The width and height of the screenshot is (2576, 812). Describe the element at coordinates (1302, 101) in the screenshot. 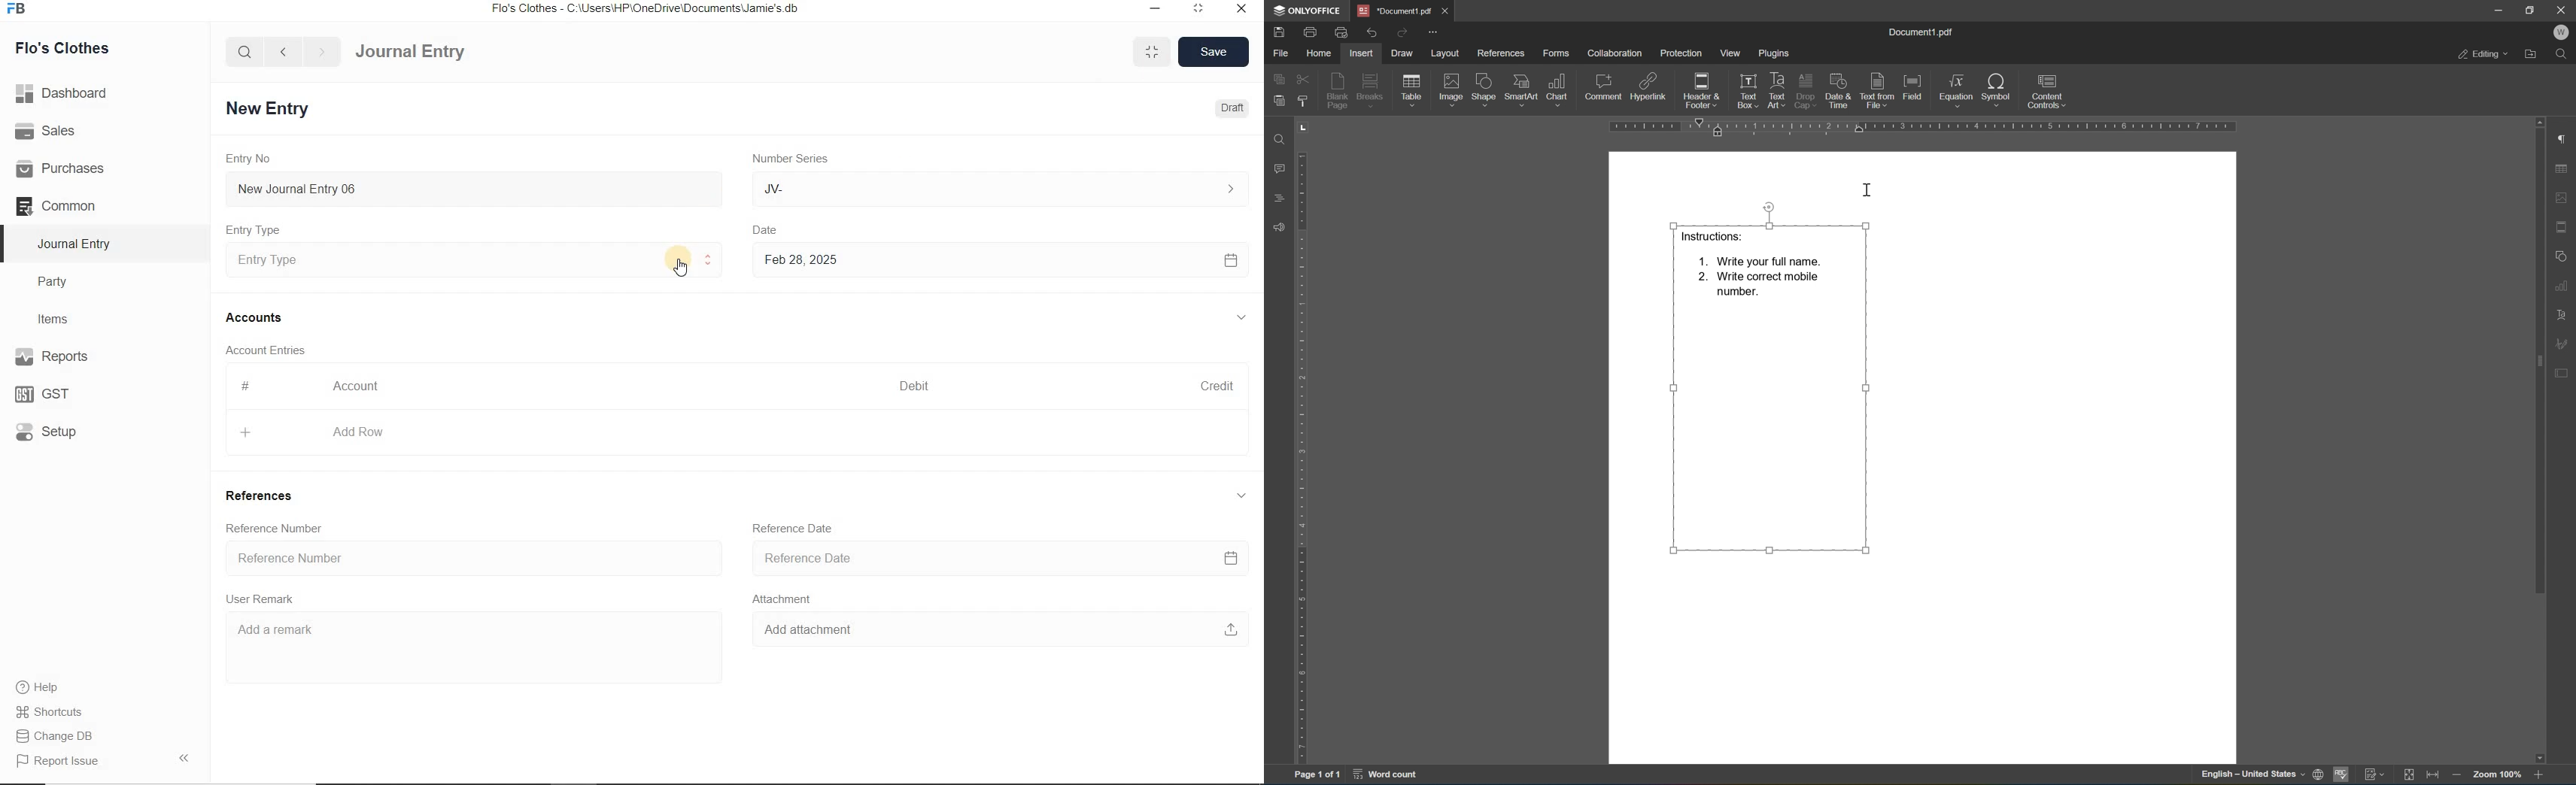

I see `copy style` at that location.